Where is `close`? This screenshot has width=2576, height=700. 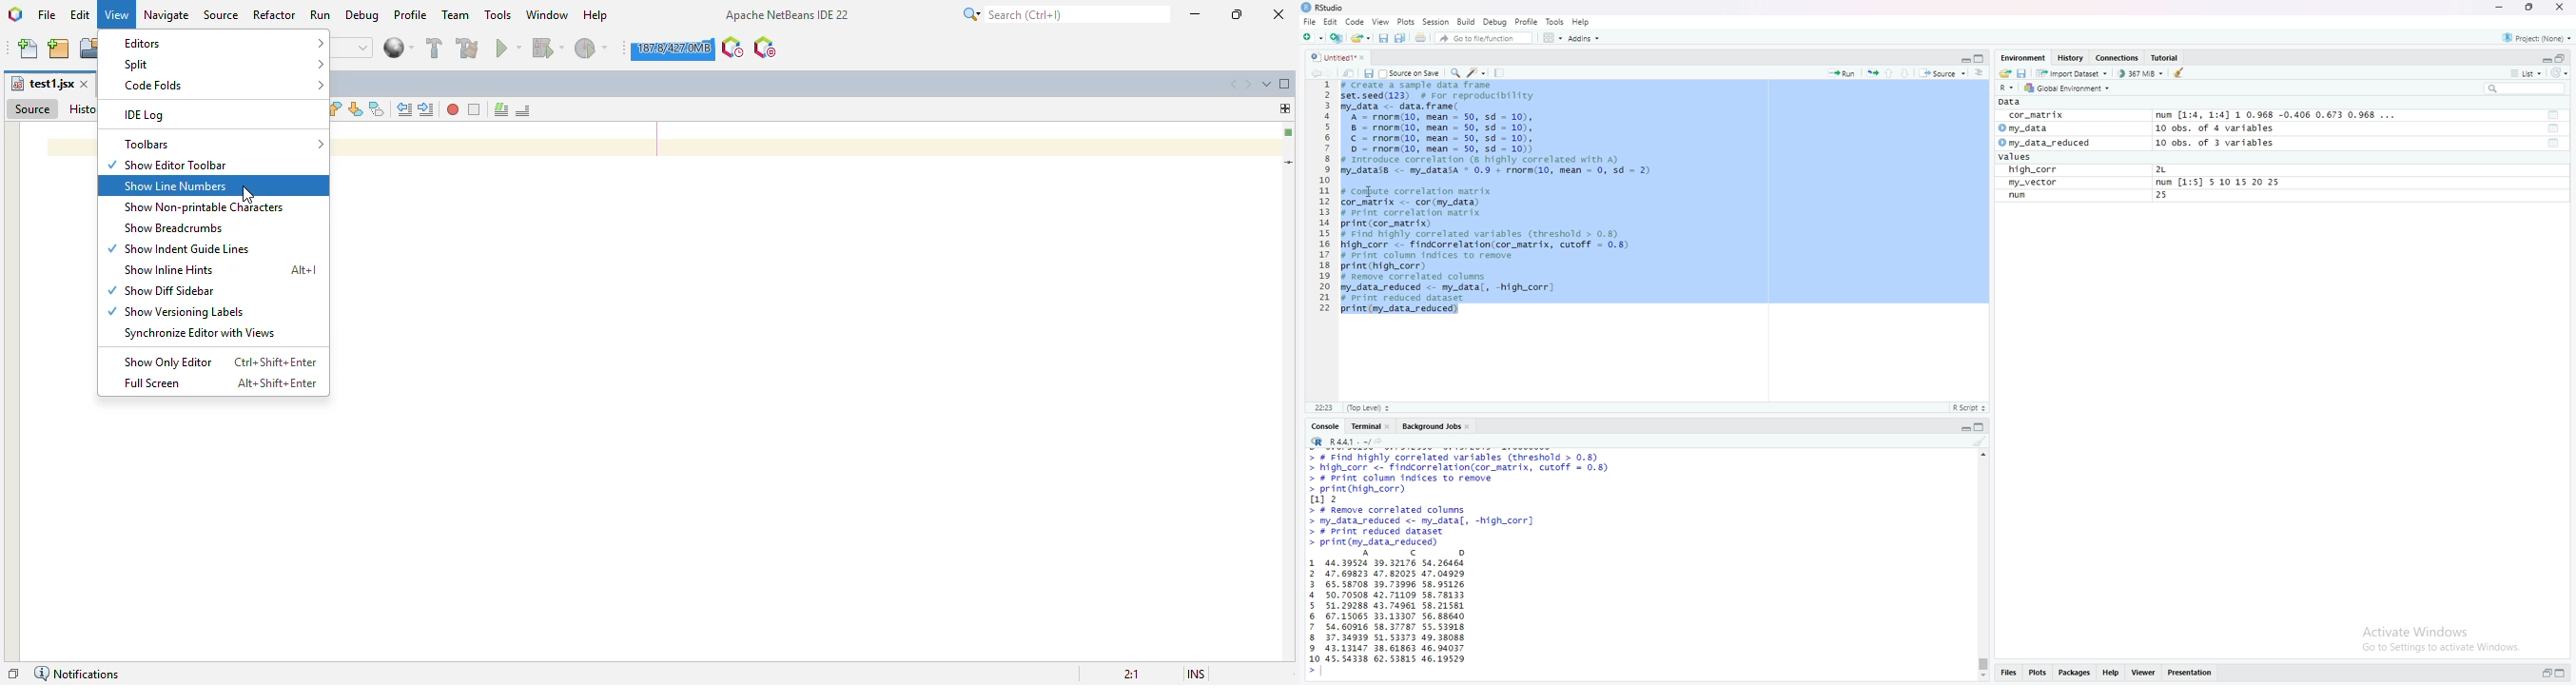 close is located at coordinates (2560, 7).